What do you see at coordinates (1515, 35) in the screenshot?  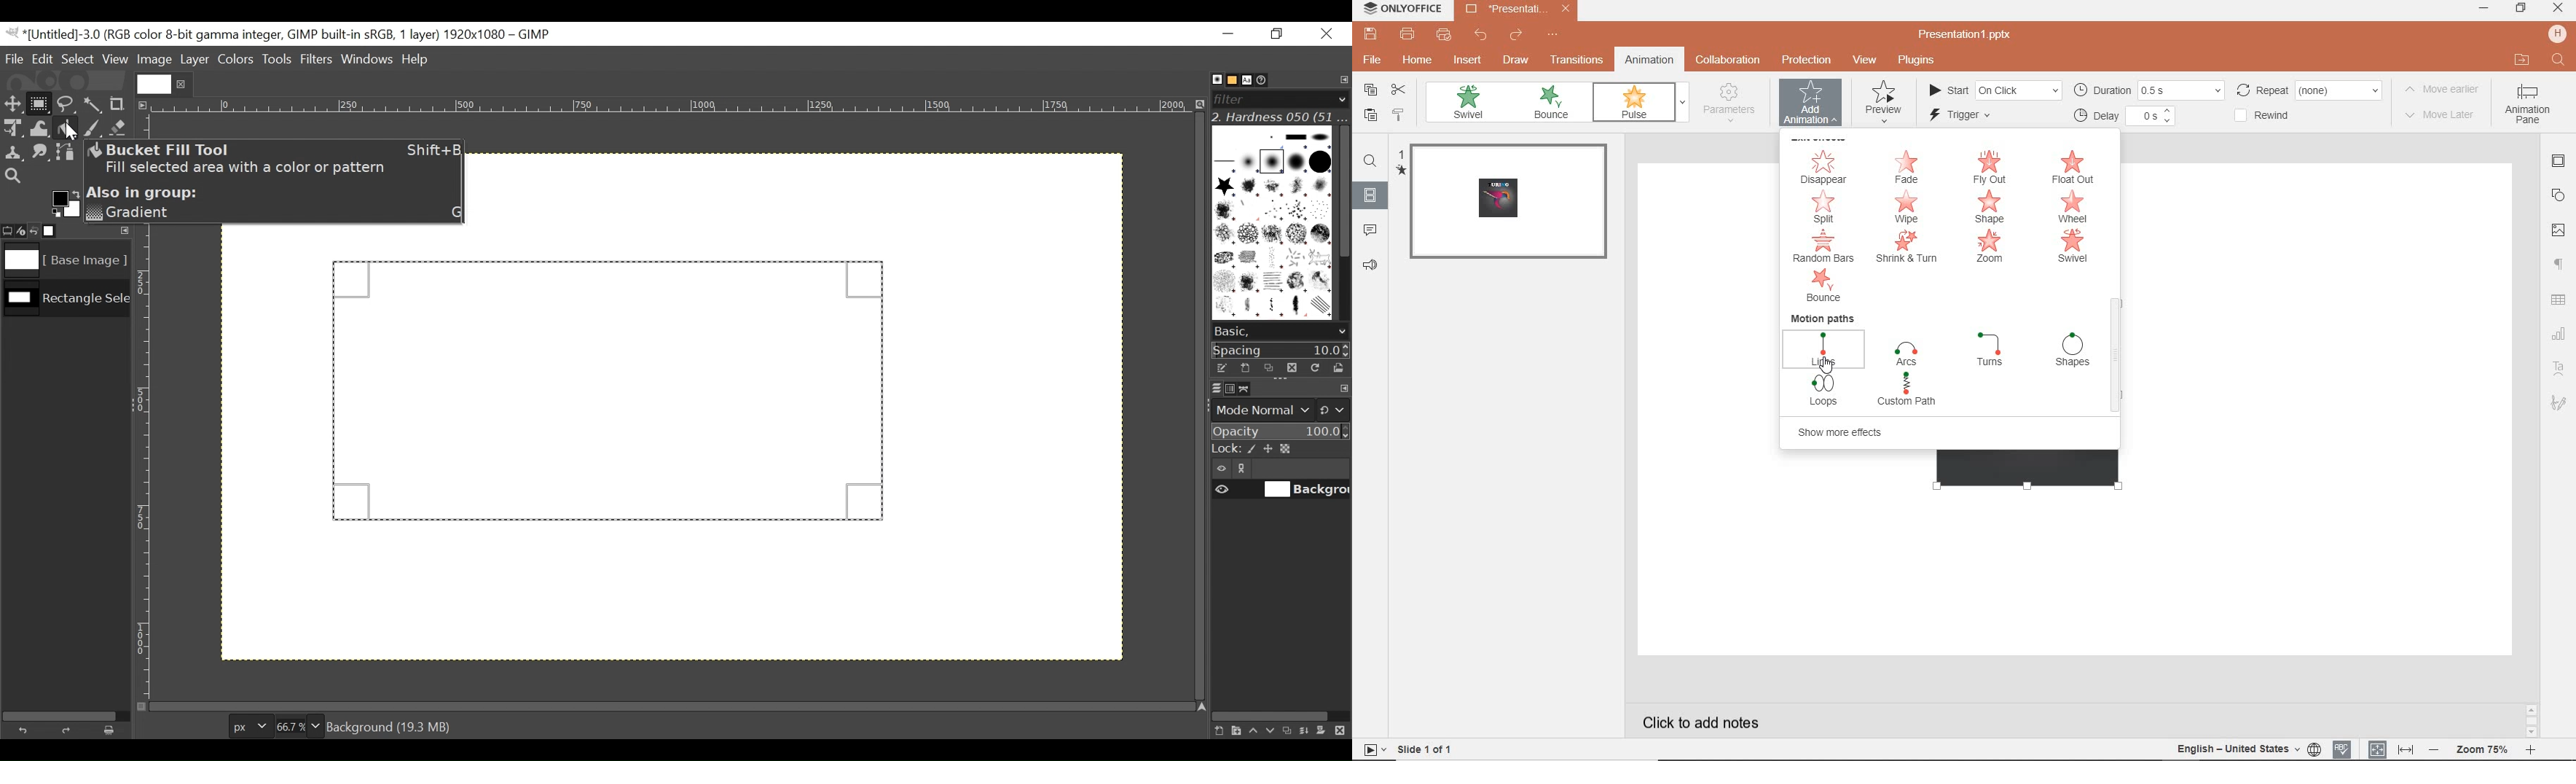 I see `redo` at bounding box center [1515, 35].